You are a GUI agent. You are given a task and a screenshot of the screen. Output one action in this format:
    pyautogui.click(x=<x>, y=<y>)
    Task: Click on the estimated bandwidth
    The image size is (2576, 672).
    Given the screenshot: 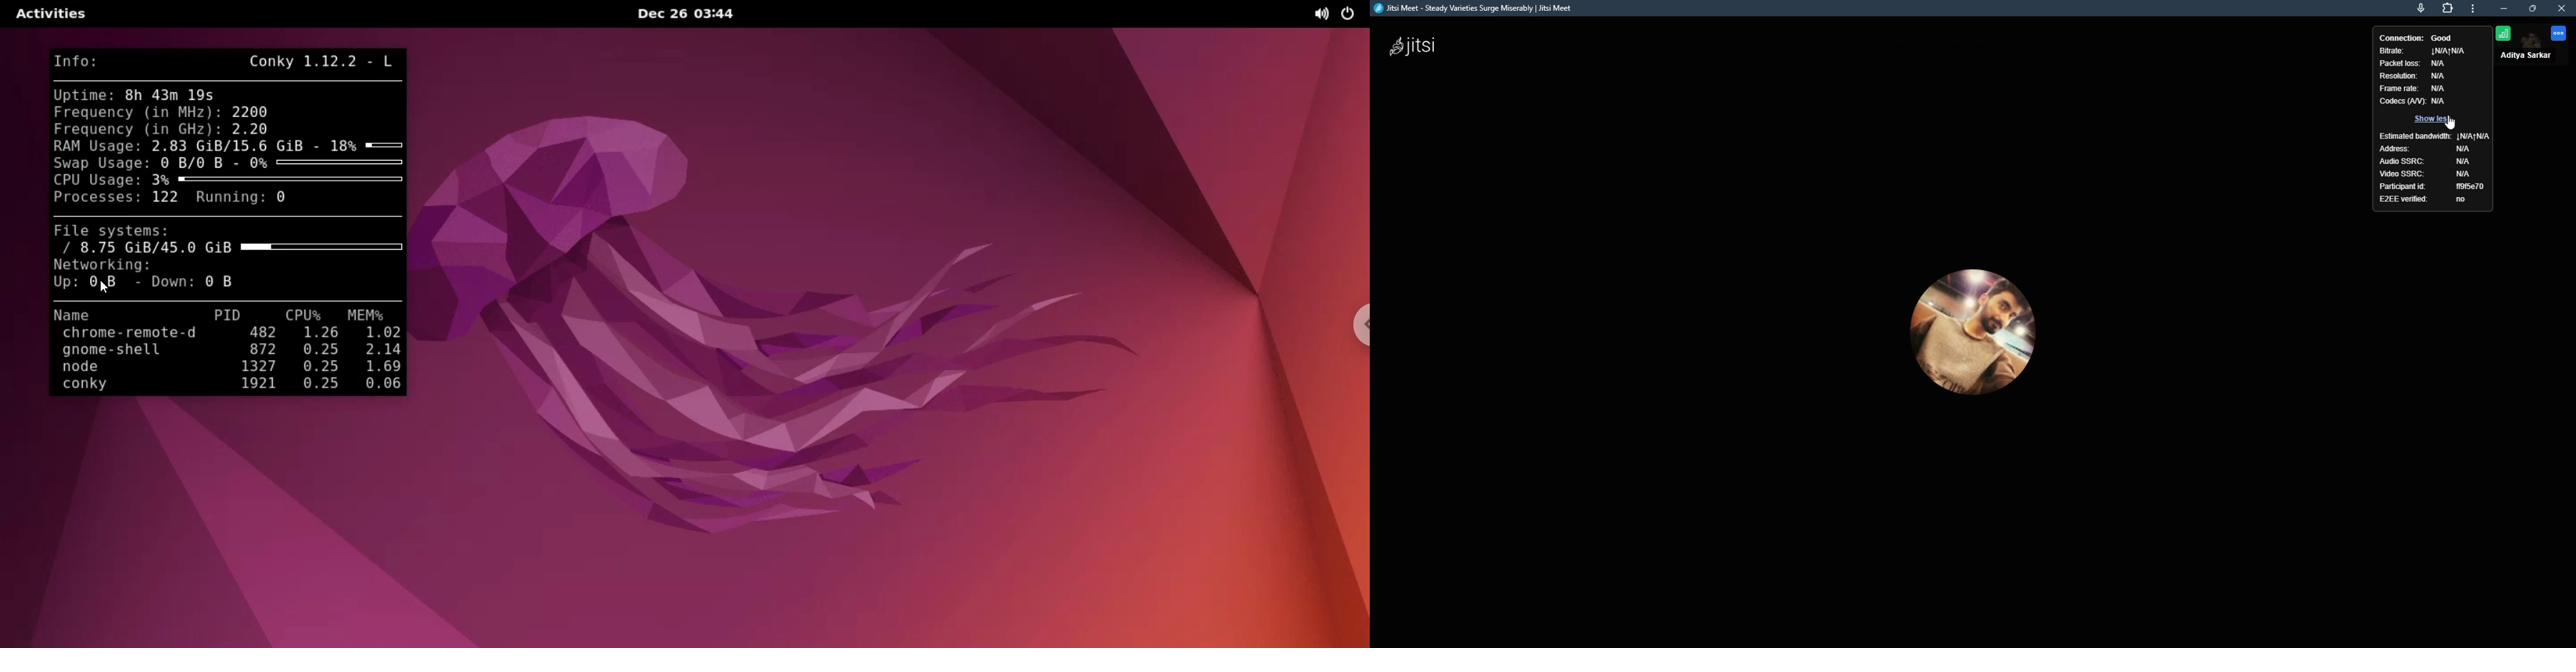 What is the action you would take?
    pyautogui.click(x=2415, y=136)
    